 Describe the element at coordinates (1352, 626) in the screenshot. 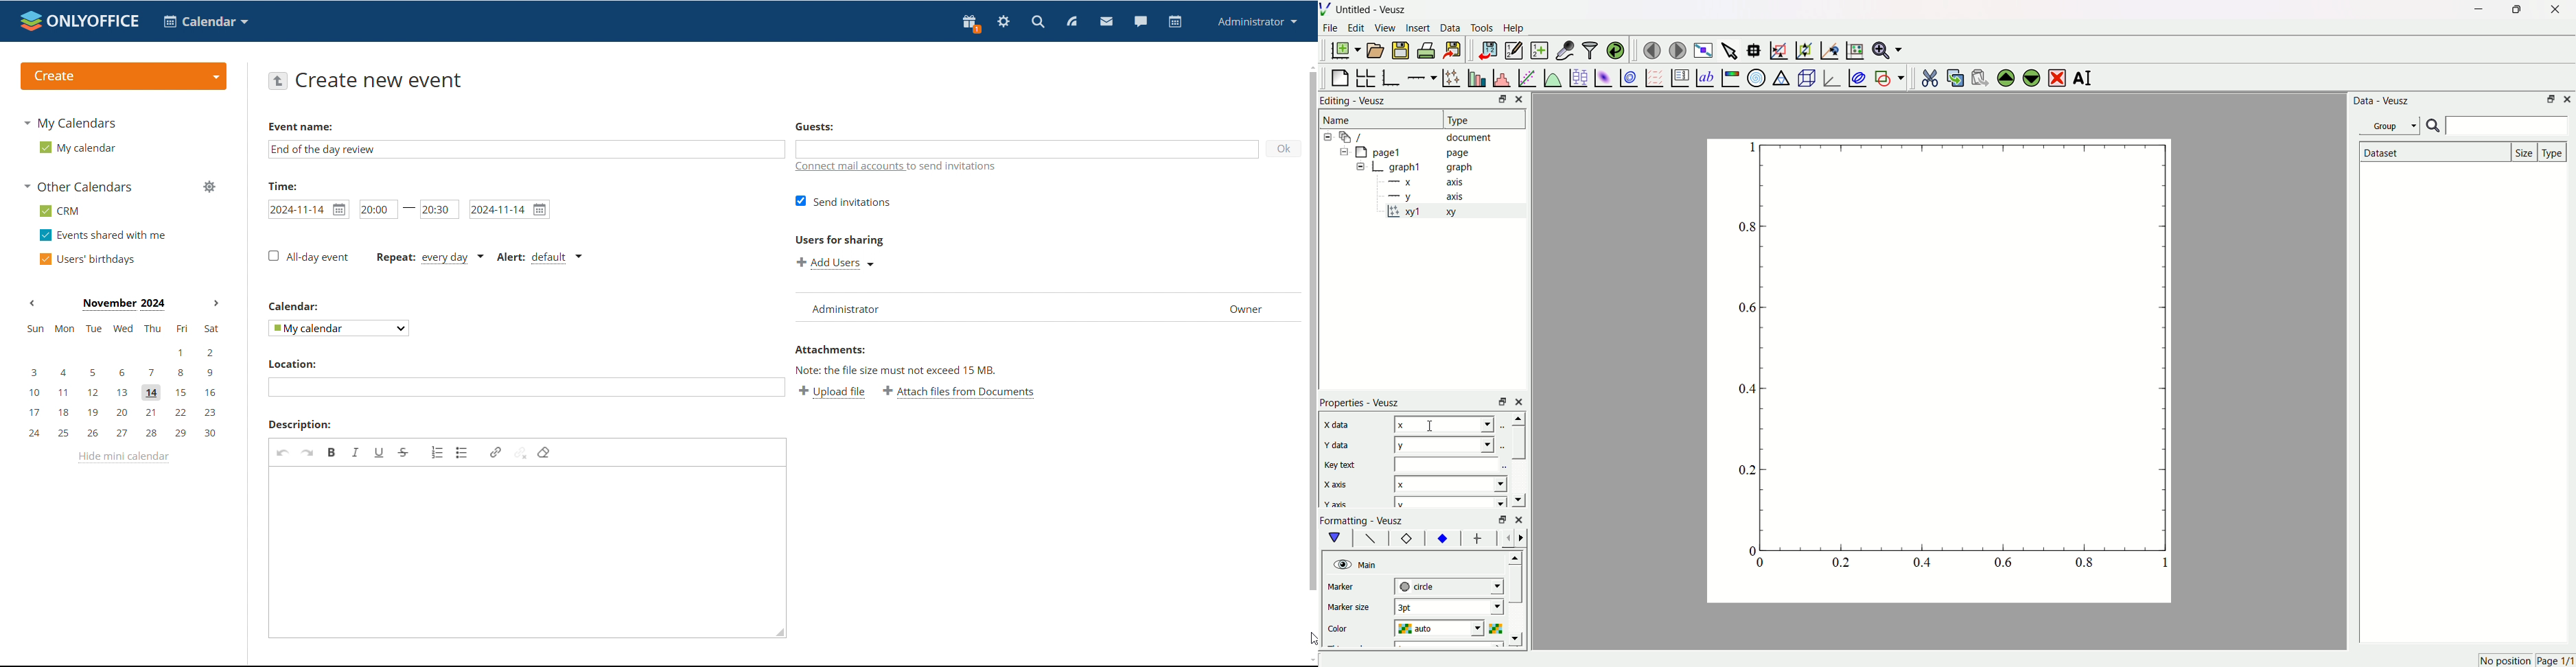

I see `color` at that location.